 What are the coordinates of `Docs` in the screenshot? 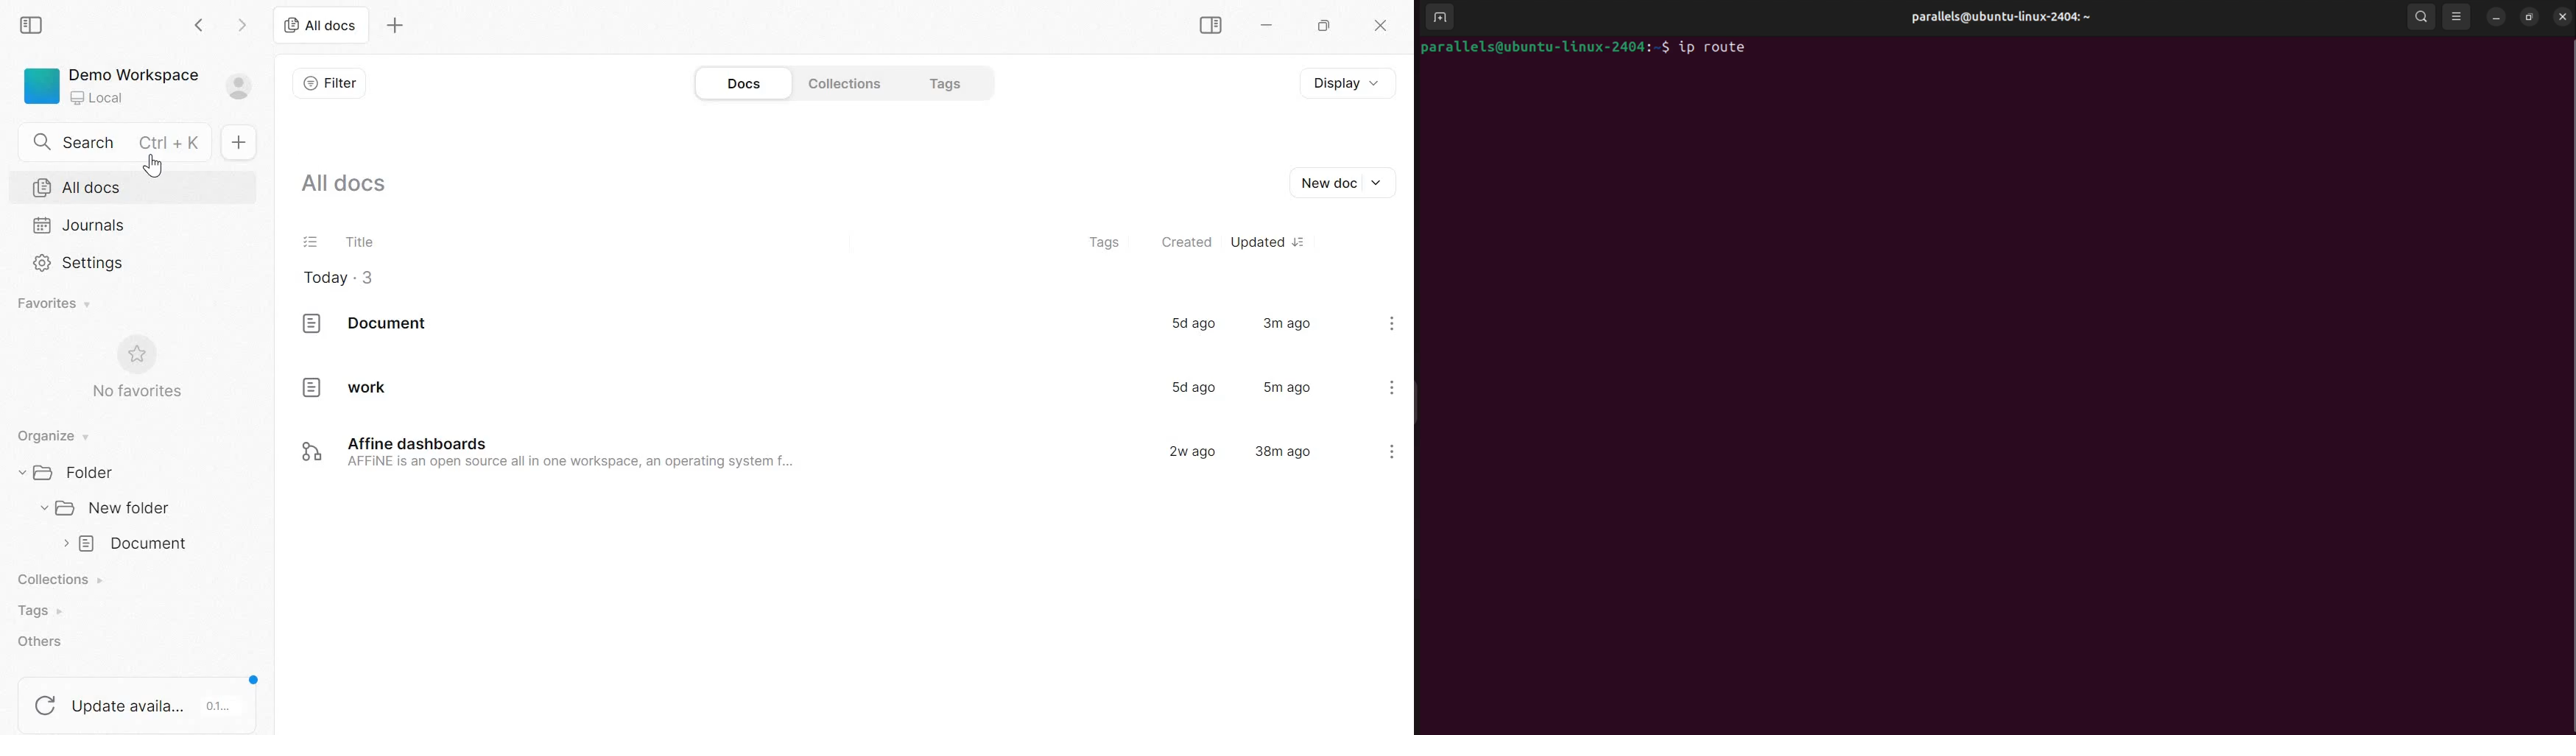 It's located at (742, 84).